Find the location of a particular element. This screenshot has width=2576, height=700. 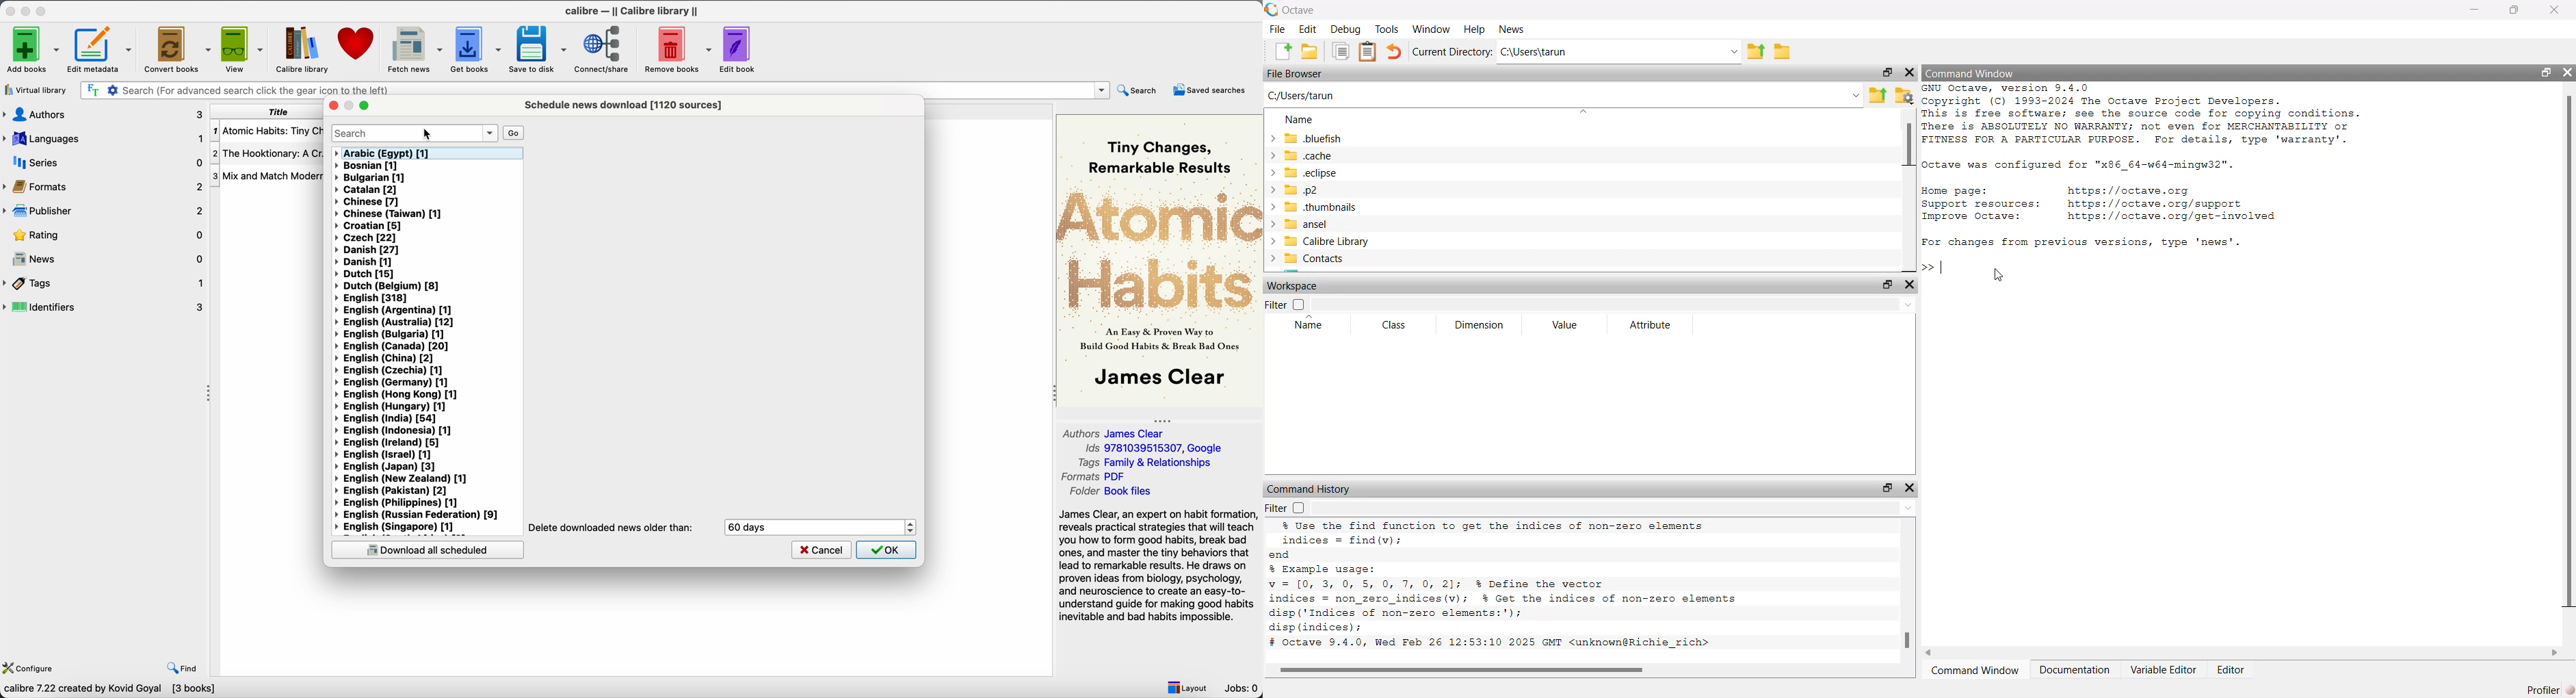

English [318] is located at coordinates (373, 298).